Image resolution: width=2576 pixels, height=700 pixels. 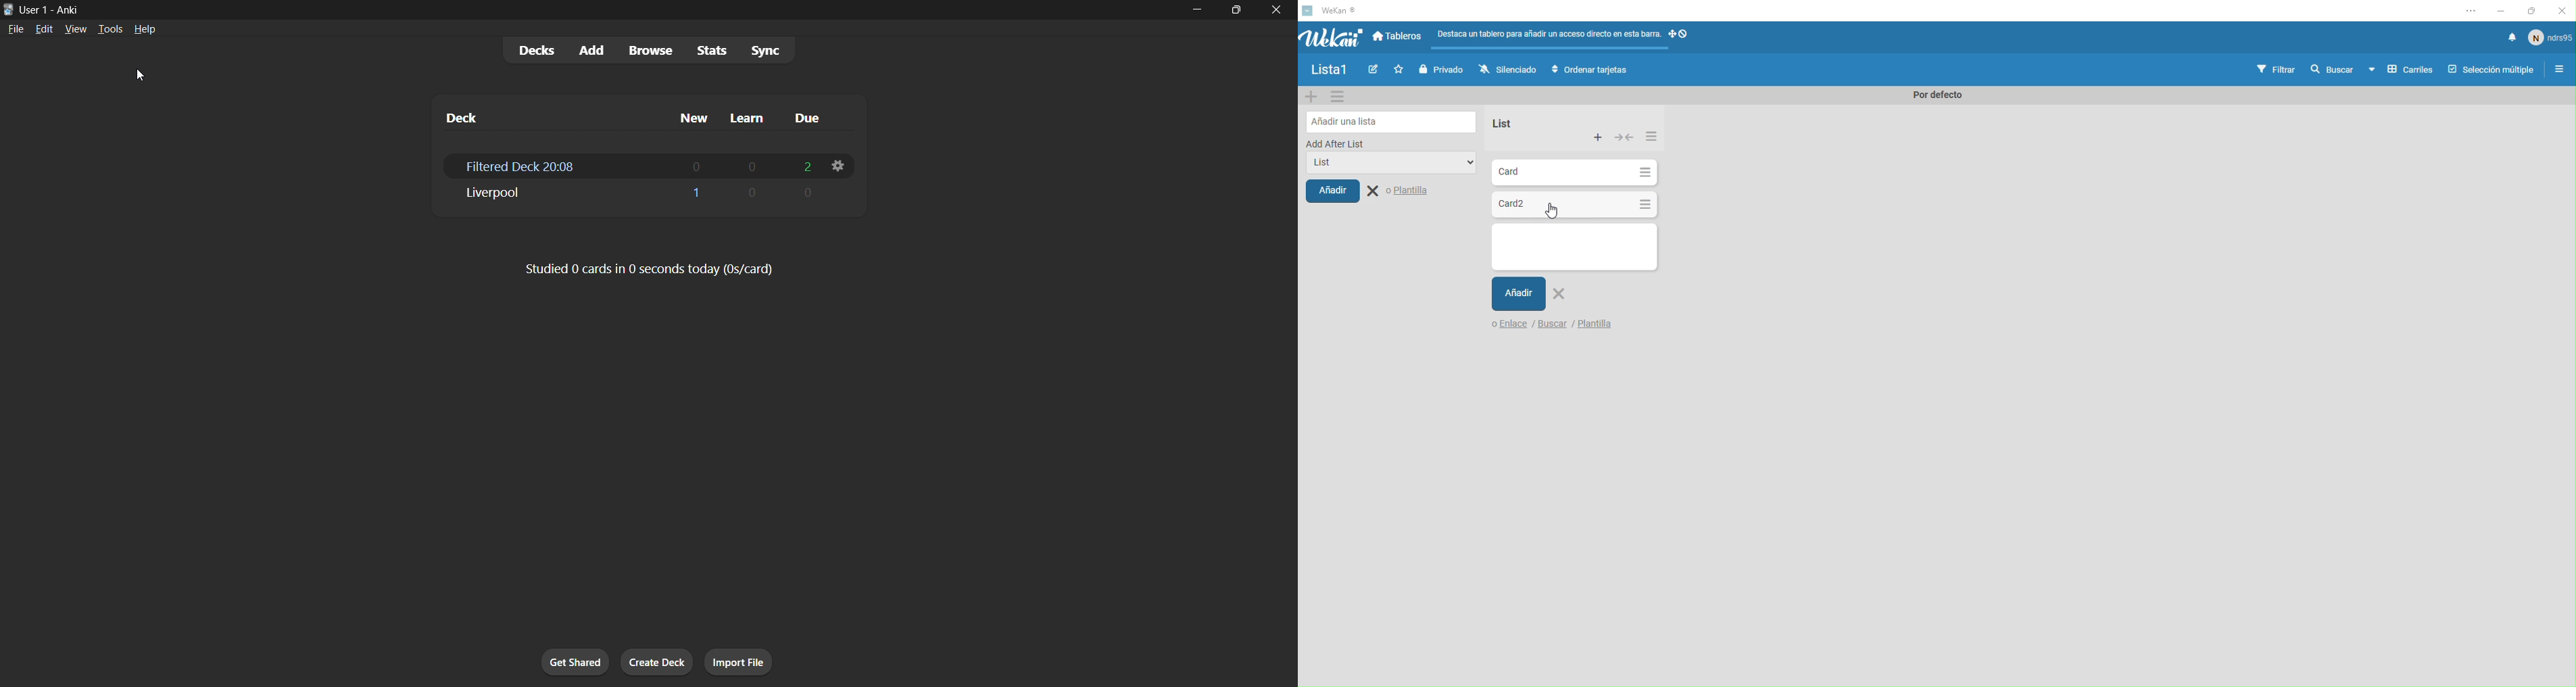 What do you see at coordinates (1344, 10) in the screenshot?
I see `WeKan` at bounding box center [1344, 10].